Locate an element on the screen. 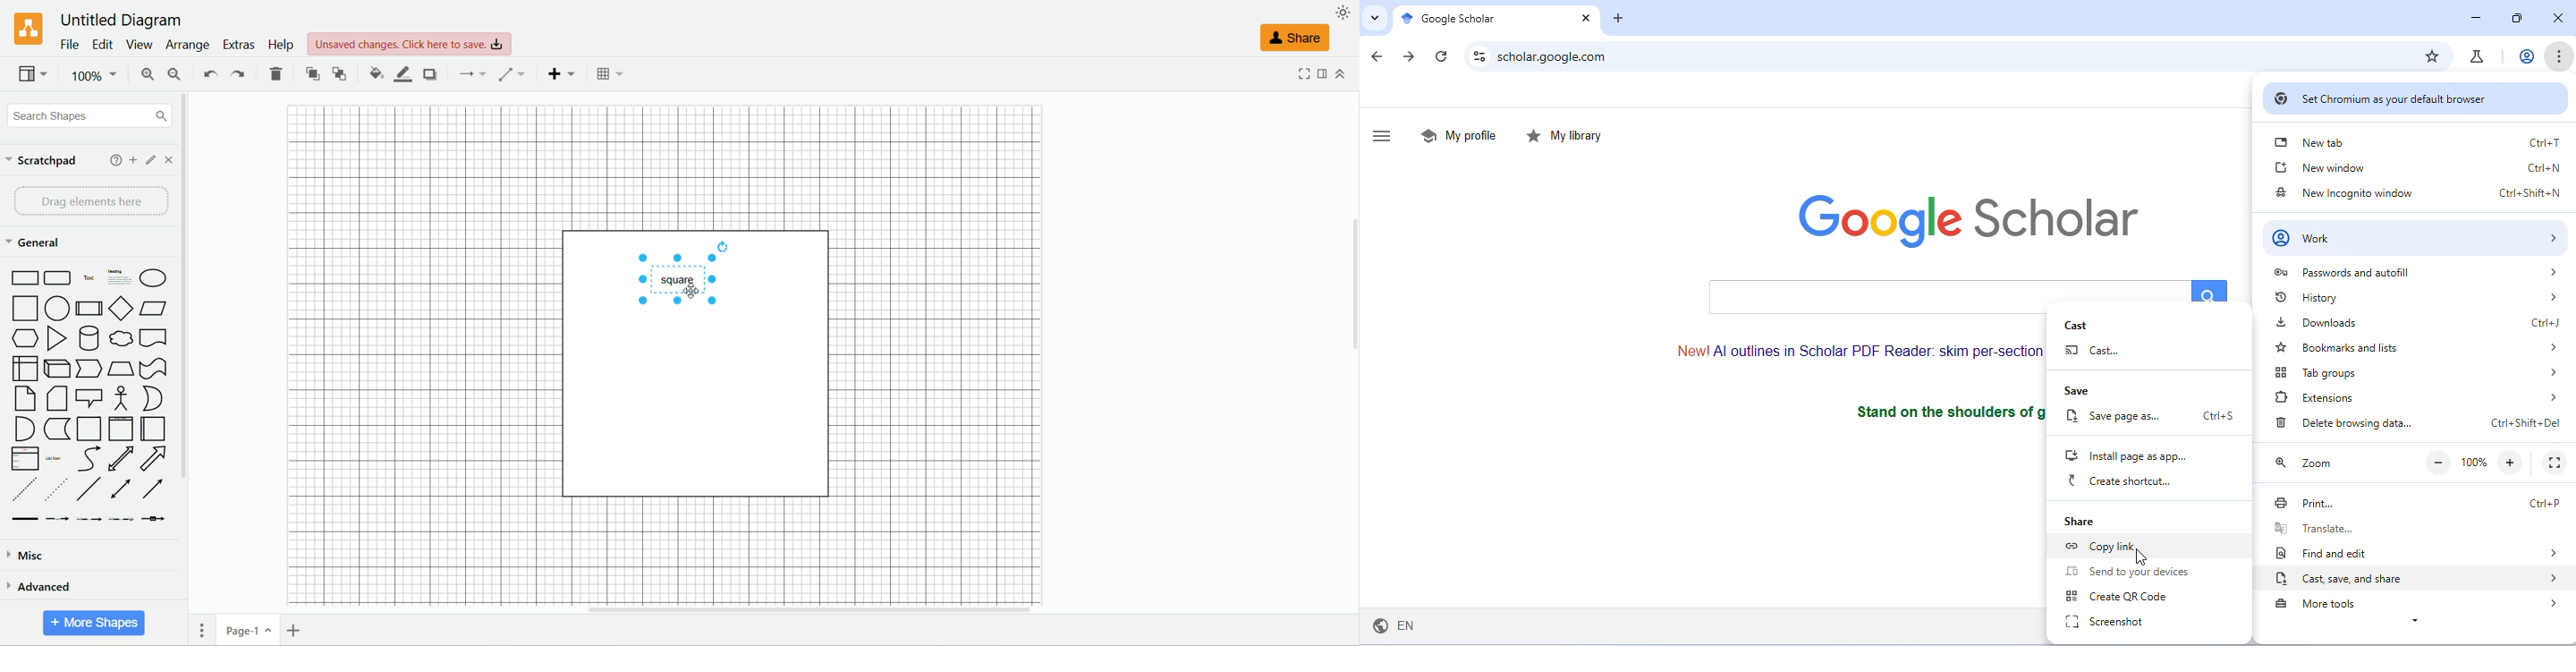 The width and height of the screenshot is (2576, 672). pages is located at coordinates (201, 630).